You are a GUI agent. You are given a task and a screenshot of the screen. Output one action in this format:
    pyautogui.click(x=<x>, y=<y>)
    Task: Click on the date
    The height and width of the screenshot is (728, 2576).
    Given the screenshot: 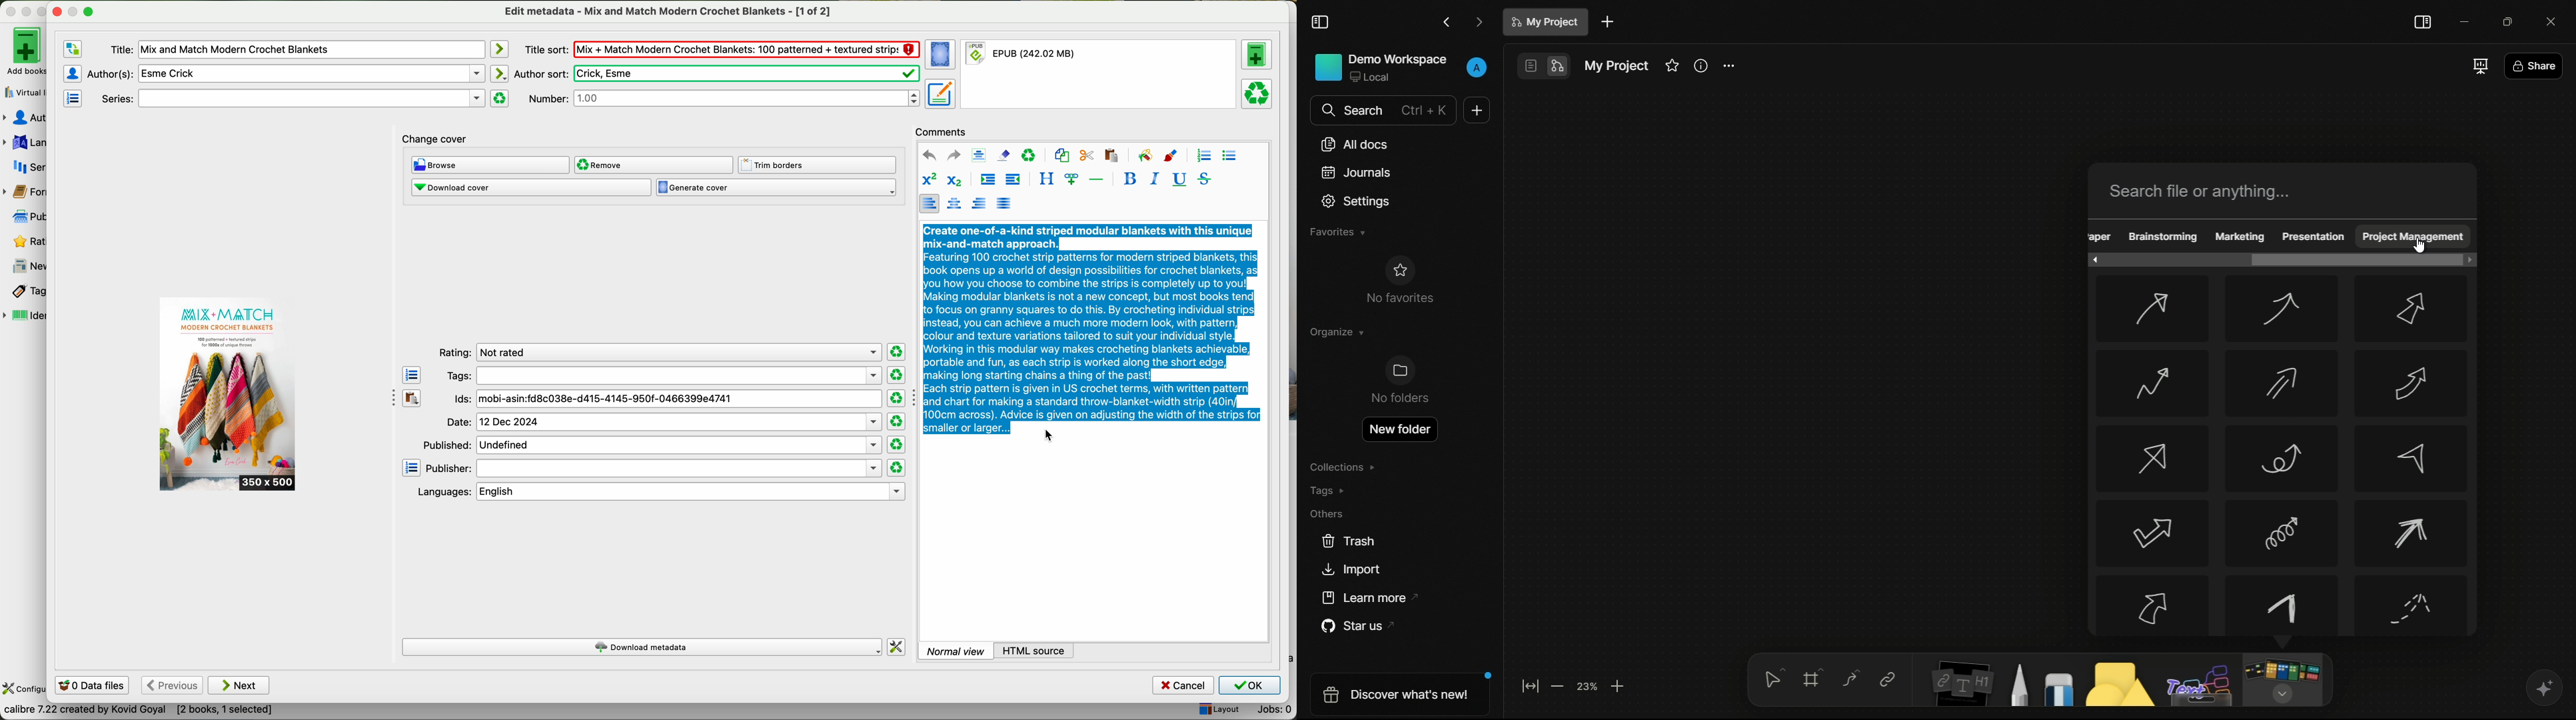 What is the action you would take?
    pyautogui.click(x=664, y=422)
    